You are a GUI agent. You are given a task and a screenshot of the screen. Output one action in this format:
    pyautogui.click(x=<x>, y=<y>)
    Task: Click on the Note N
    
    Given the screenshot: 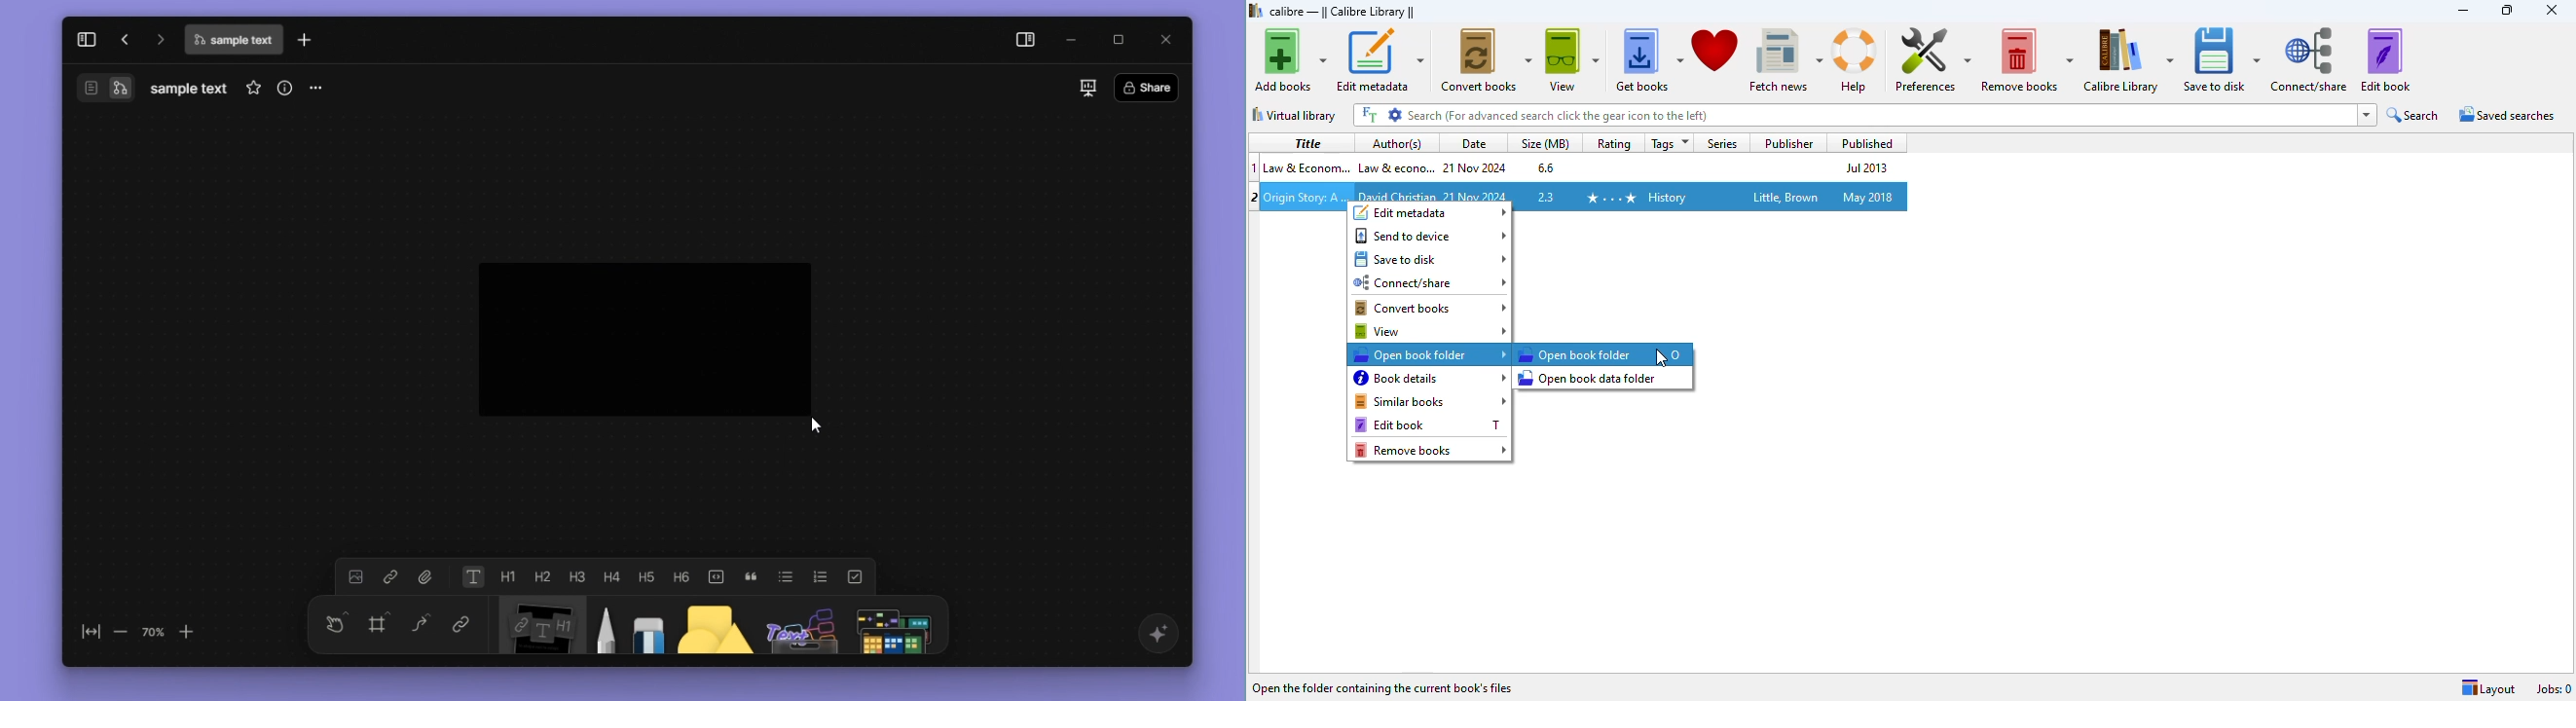 What is the action you would take?
    pyautogui.click(x=535, y=628)
    